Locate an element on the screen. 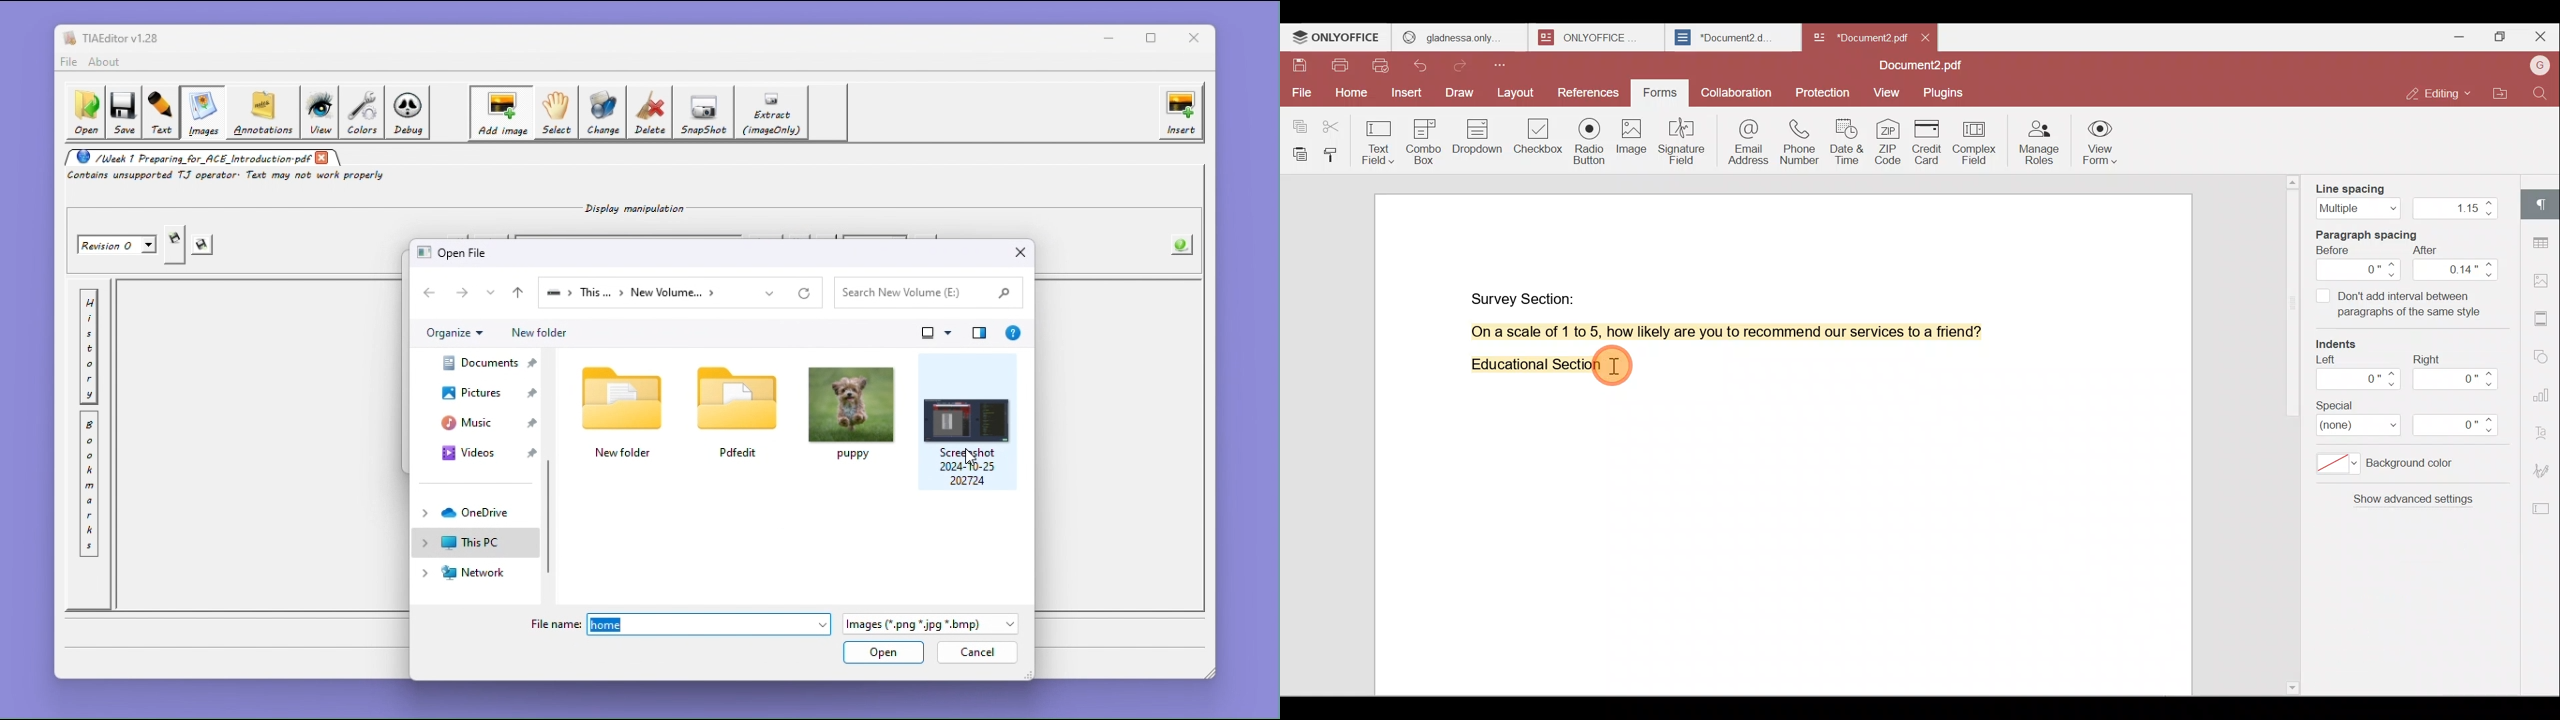 The height and width of the screenshot is (728, 2576). Insert is located at coordinates (1407, 94).